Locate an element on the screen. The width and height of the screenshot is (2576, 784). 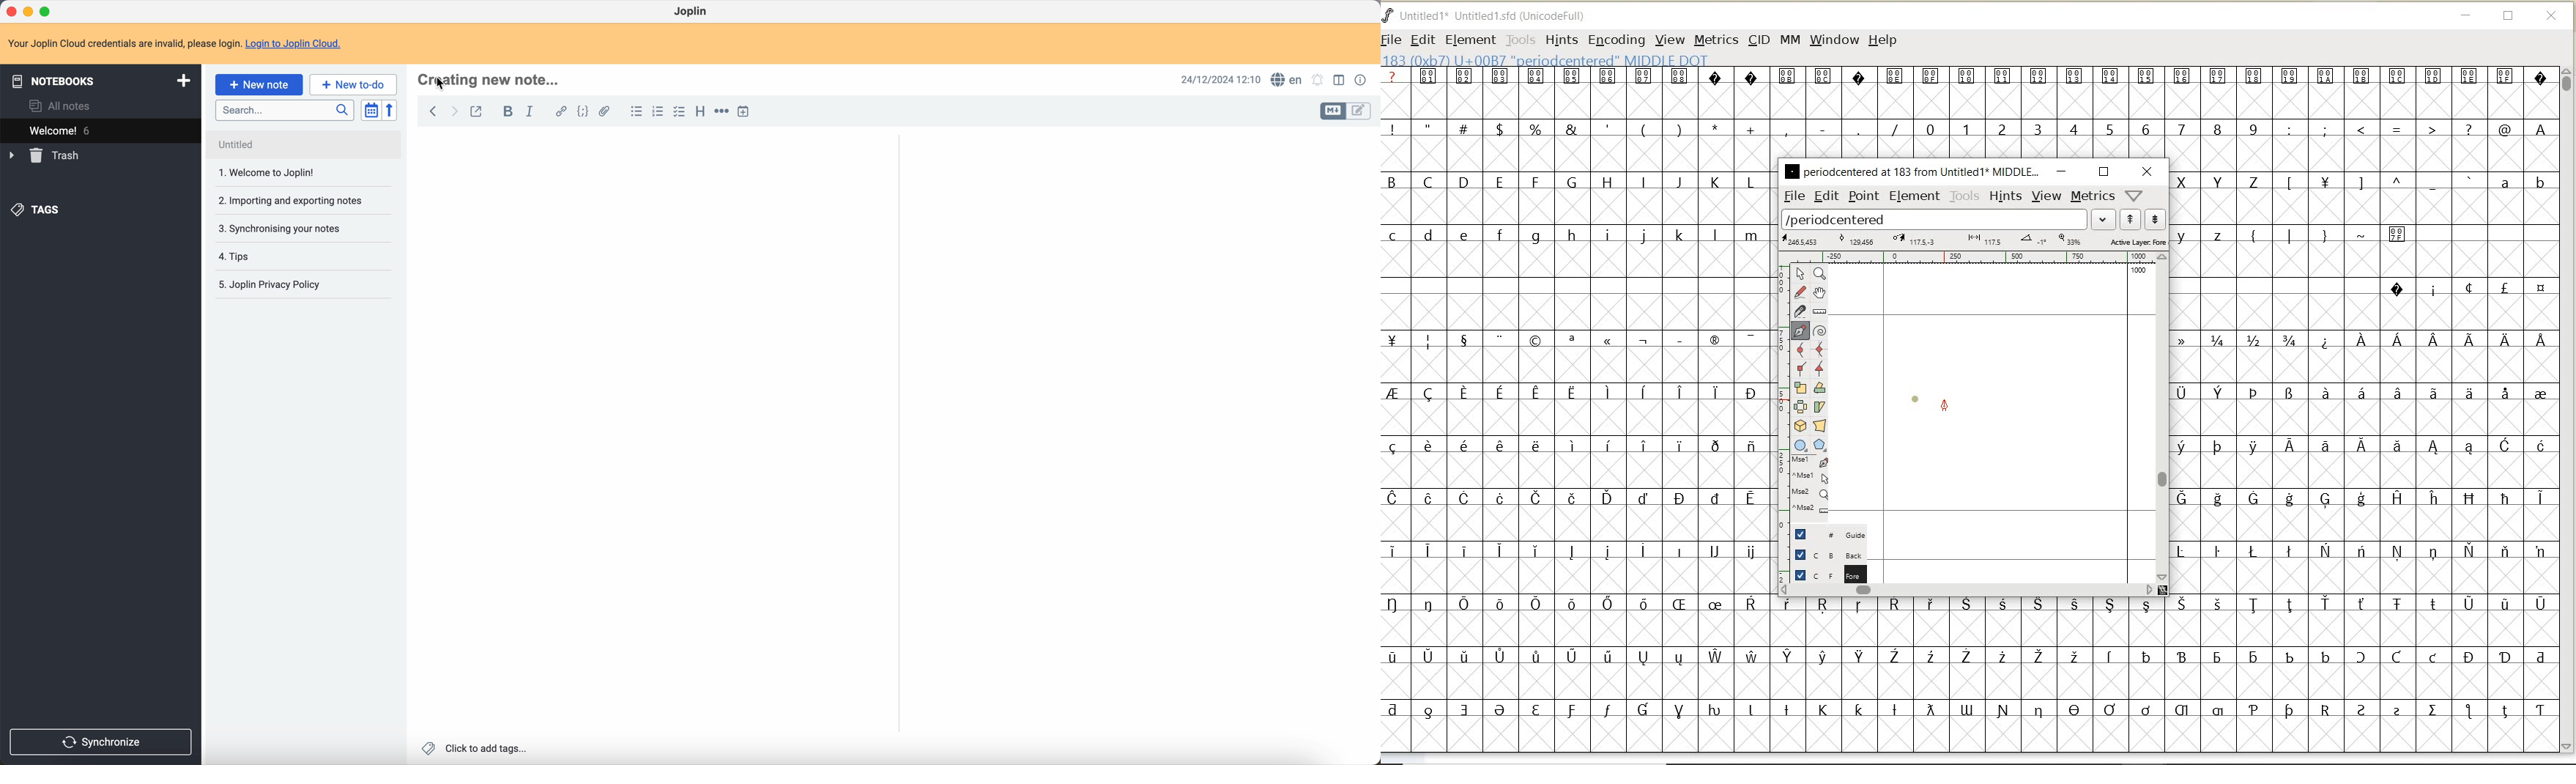
hyperlink is located at coordinates (559, 111).